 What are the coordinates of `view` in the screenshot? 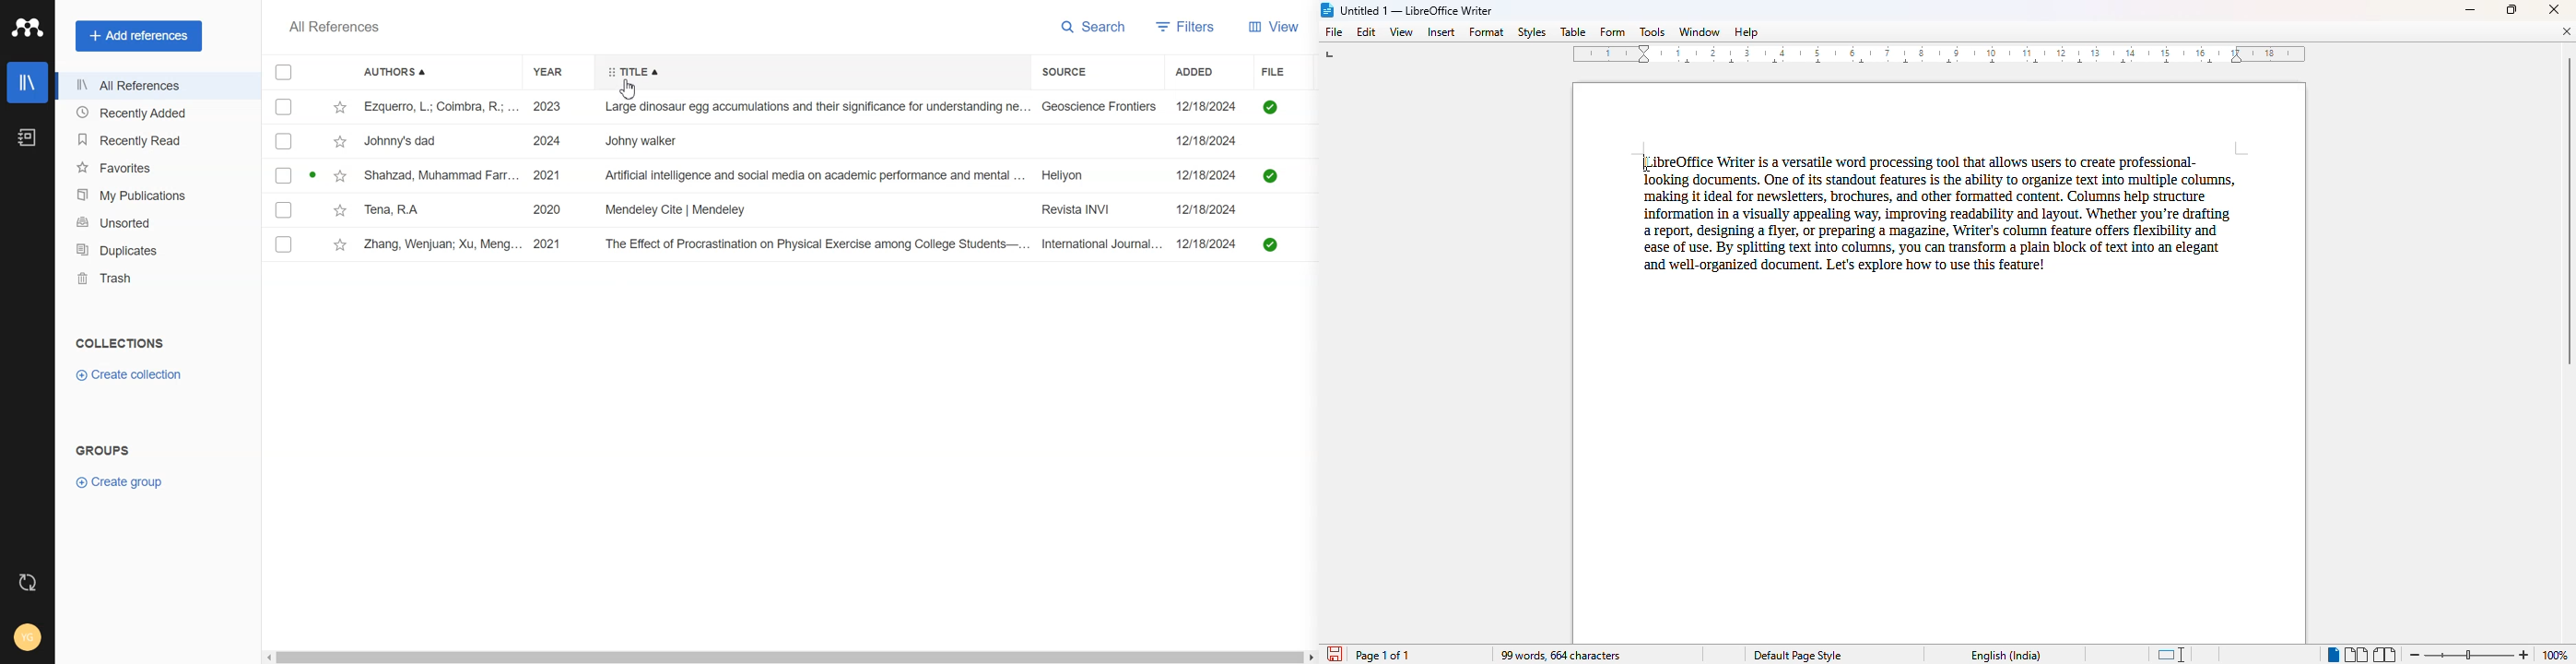 It's located at (1402, 30).